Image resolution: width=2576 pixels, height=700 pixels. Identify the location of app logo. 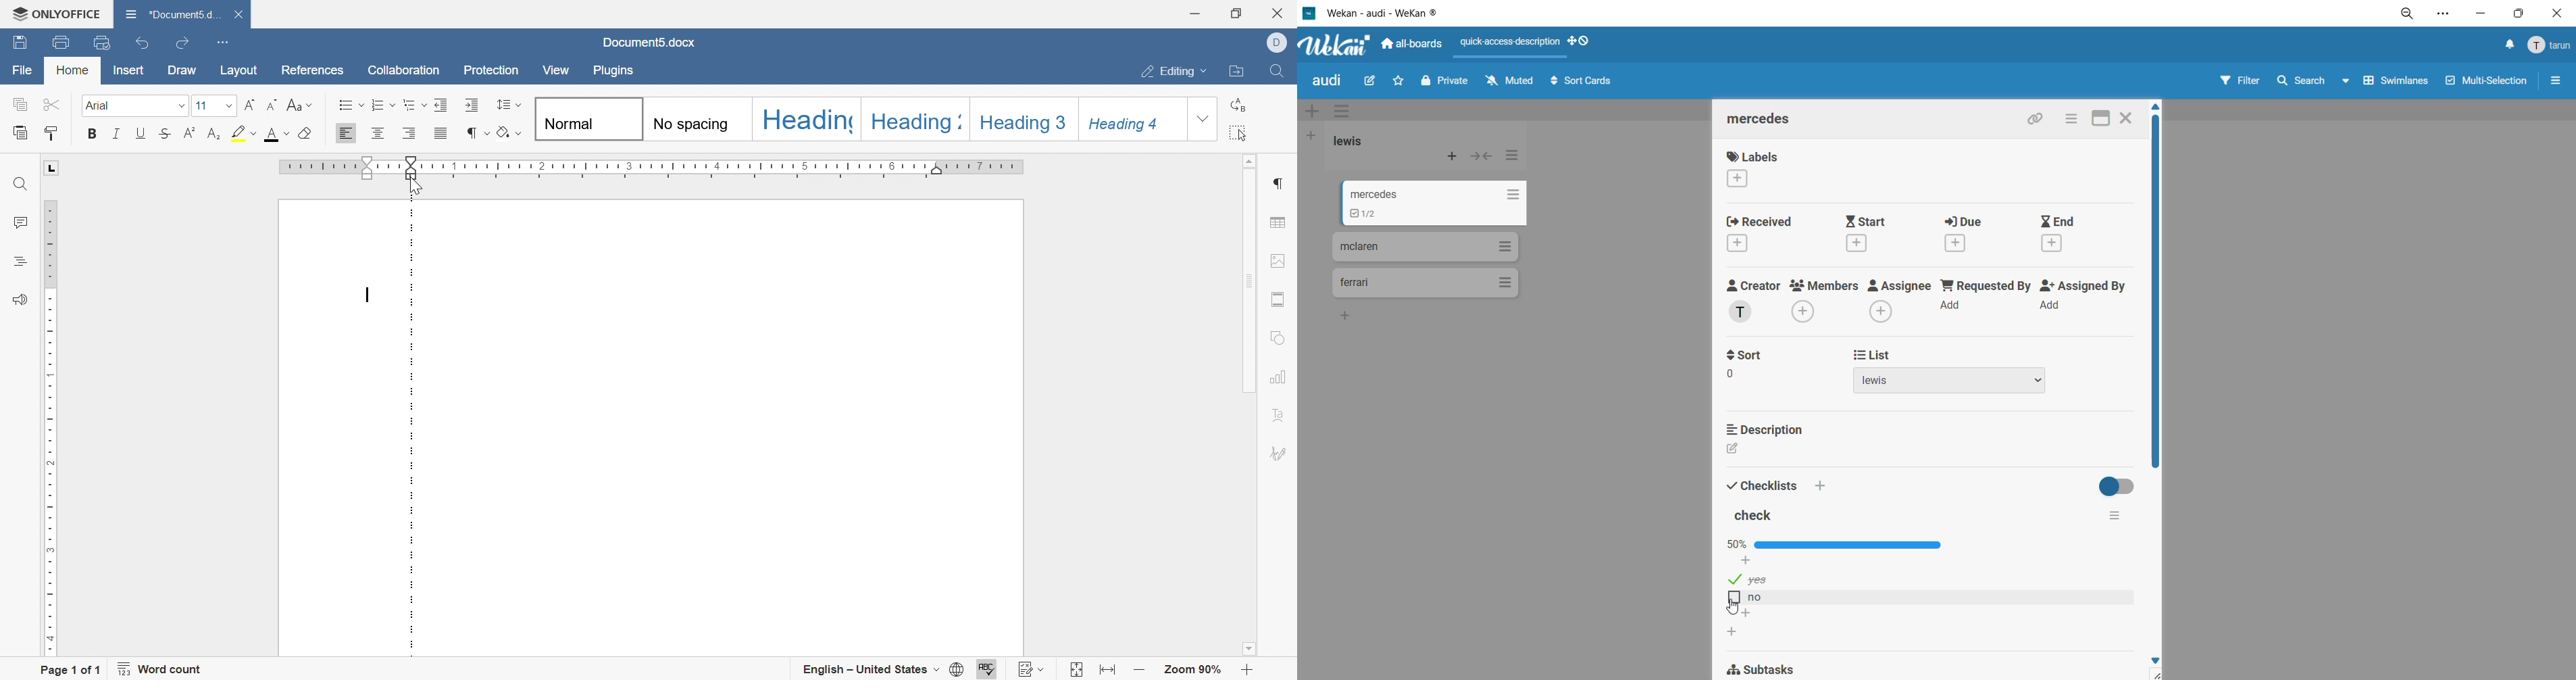
(1338, 45).